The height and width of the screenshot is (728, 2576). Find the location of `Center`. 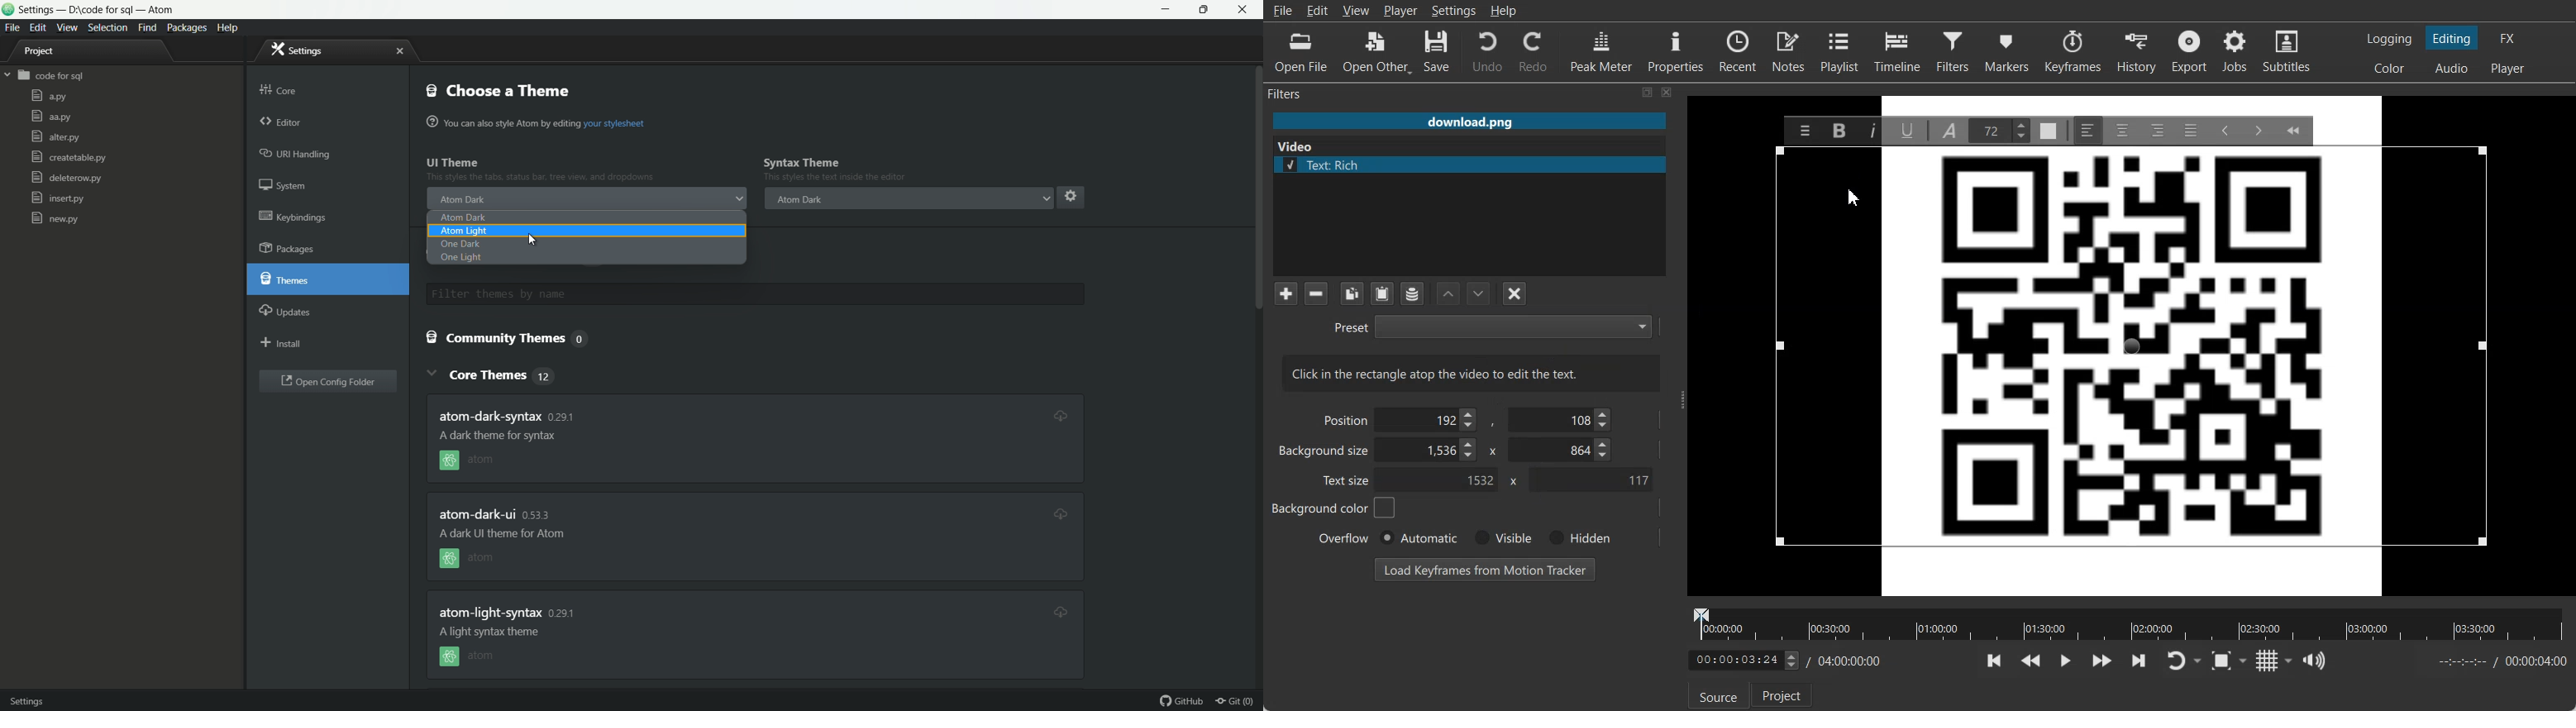

Center is located at coordinates (2122, 130).